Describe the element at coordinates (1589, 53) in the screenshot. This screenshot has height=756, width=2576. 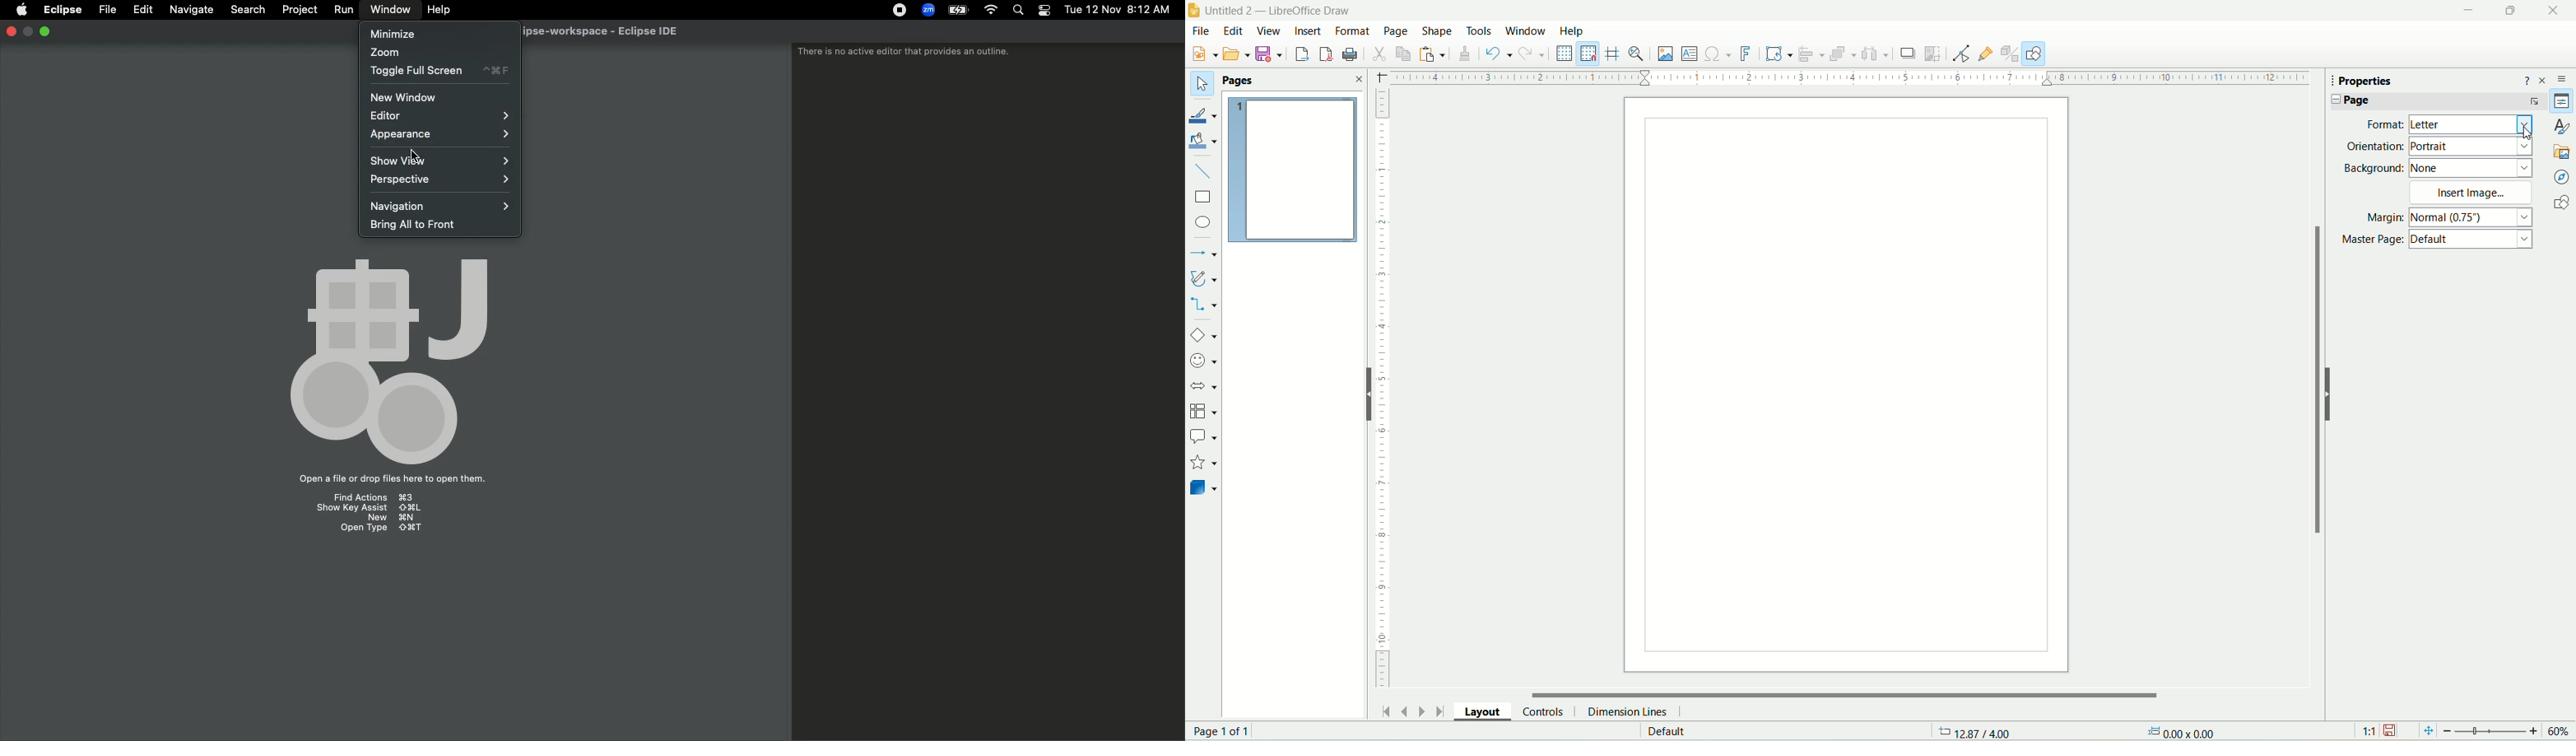
I see `snap to grid` at that location.